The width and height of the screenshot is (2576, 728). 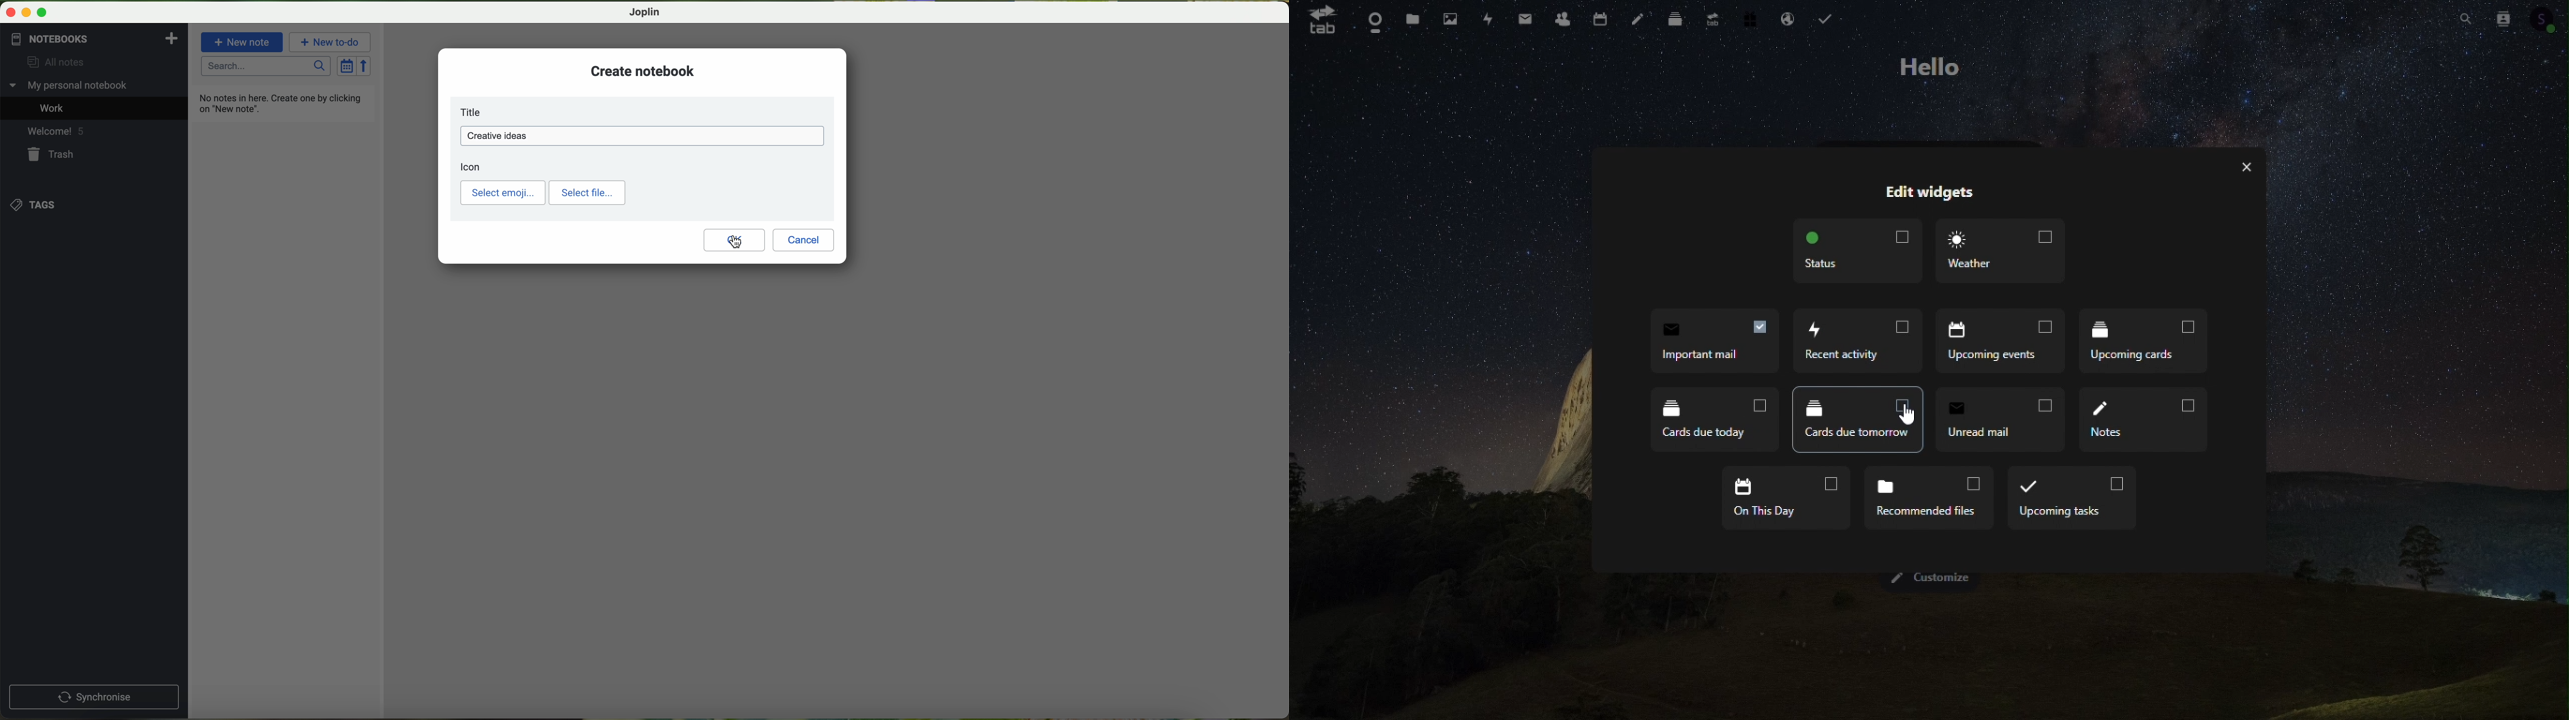 I want to click on close, so click(x=2250, y=168).